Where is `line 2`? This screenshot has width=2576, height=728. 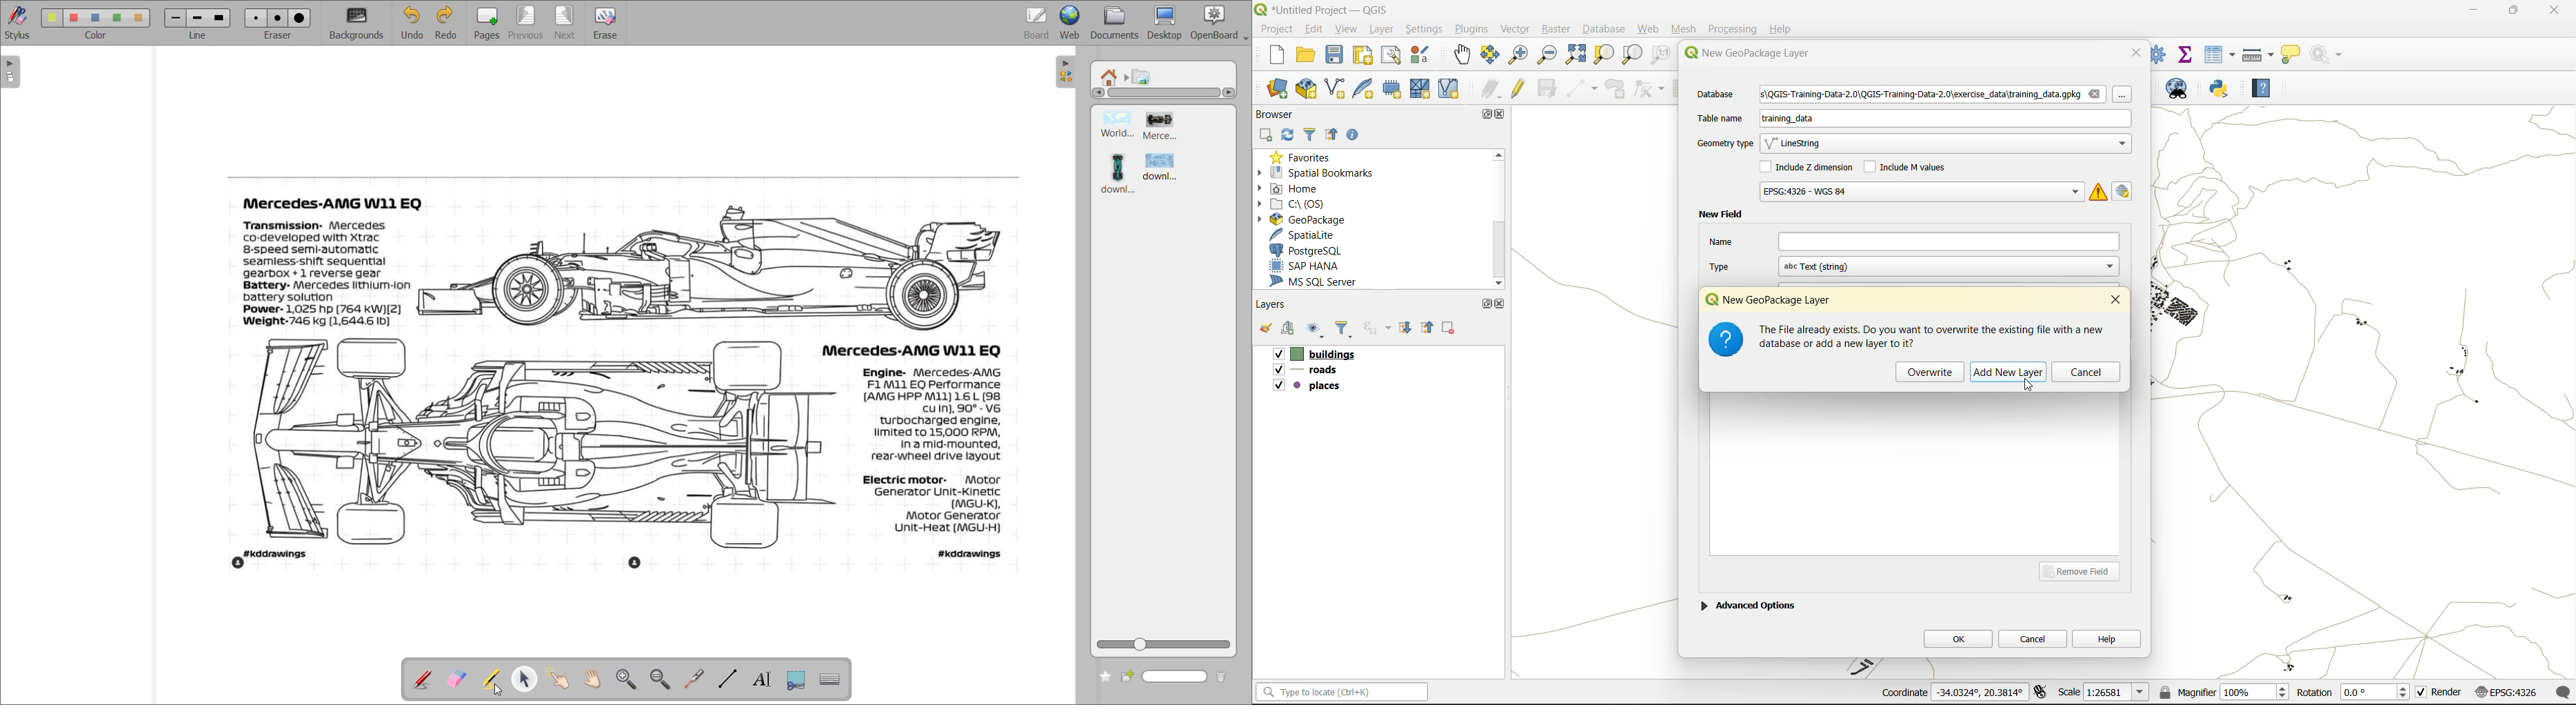 line 2 is located at coordinates (198, 19).